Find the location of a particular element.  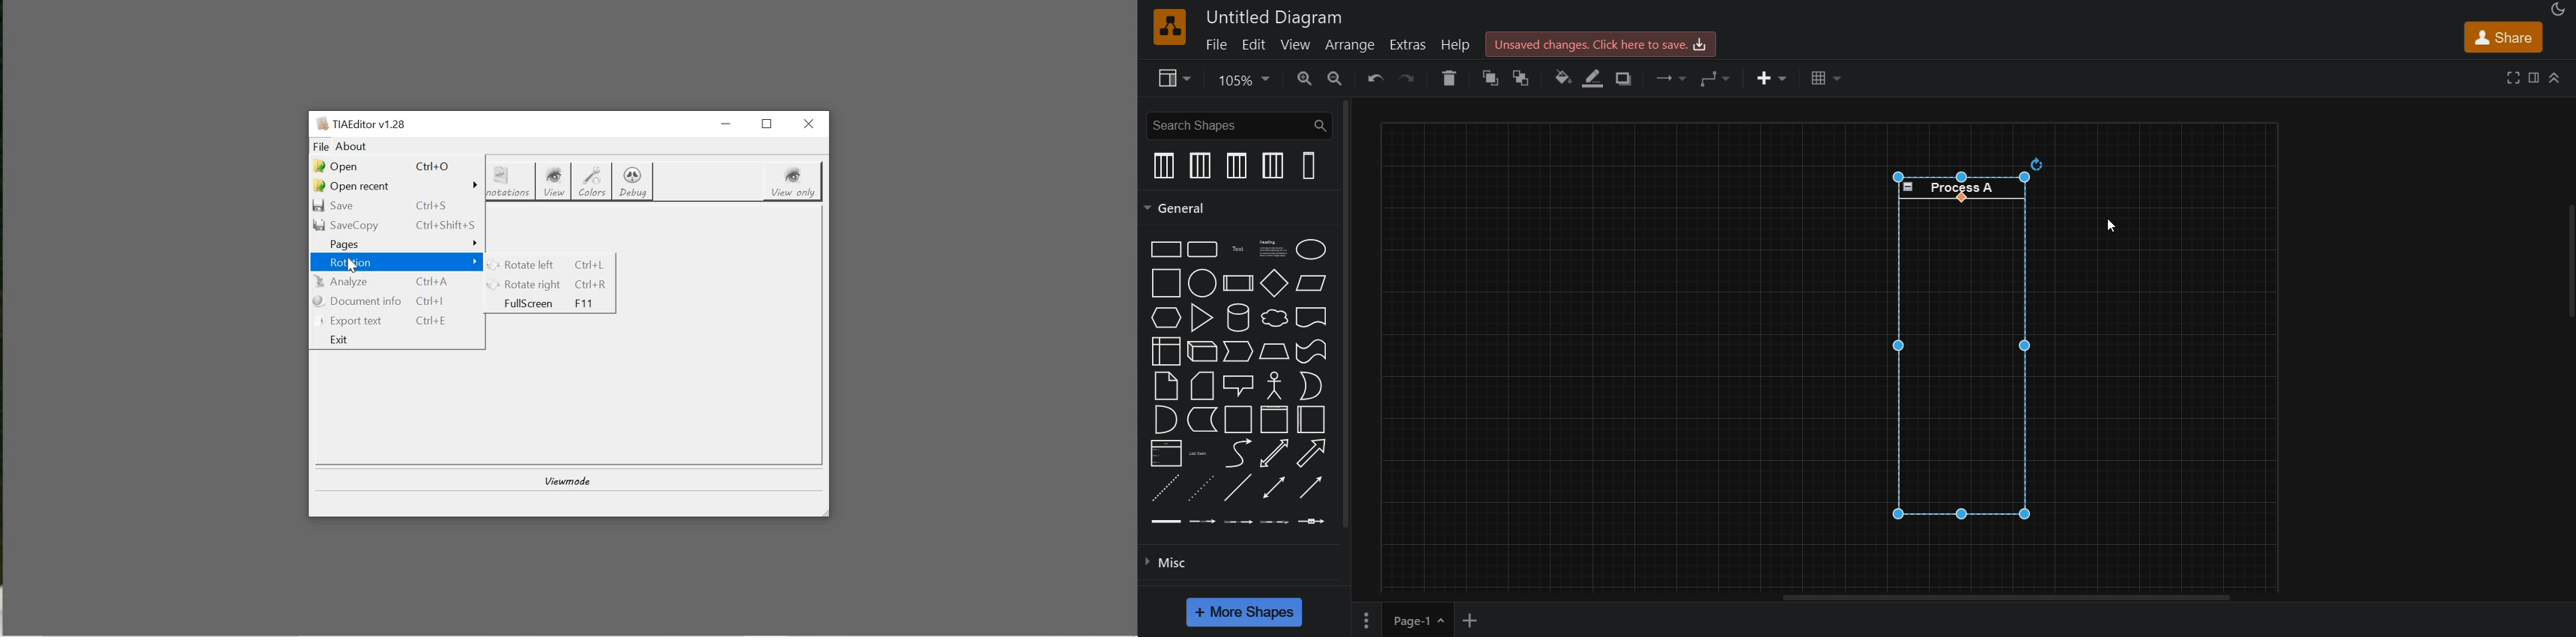

waypoints is located at coordinates (1718, 79).